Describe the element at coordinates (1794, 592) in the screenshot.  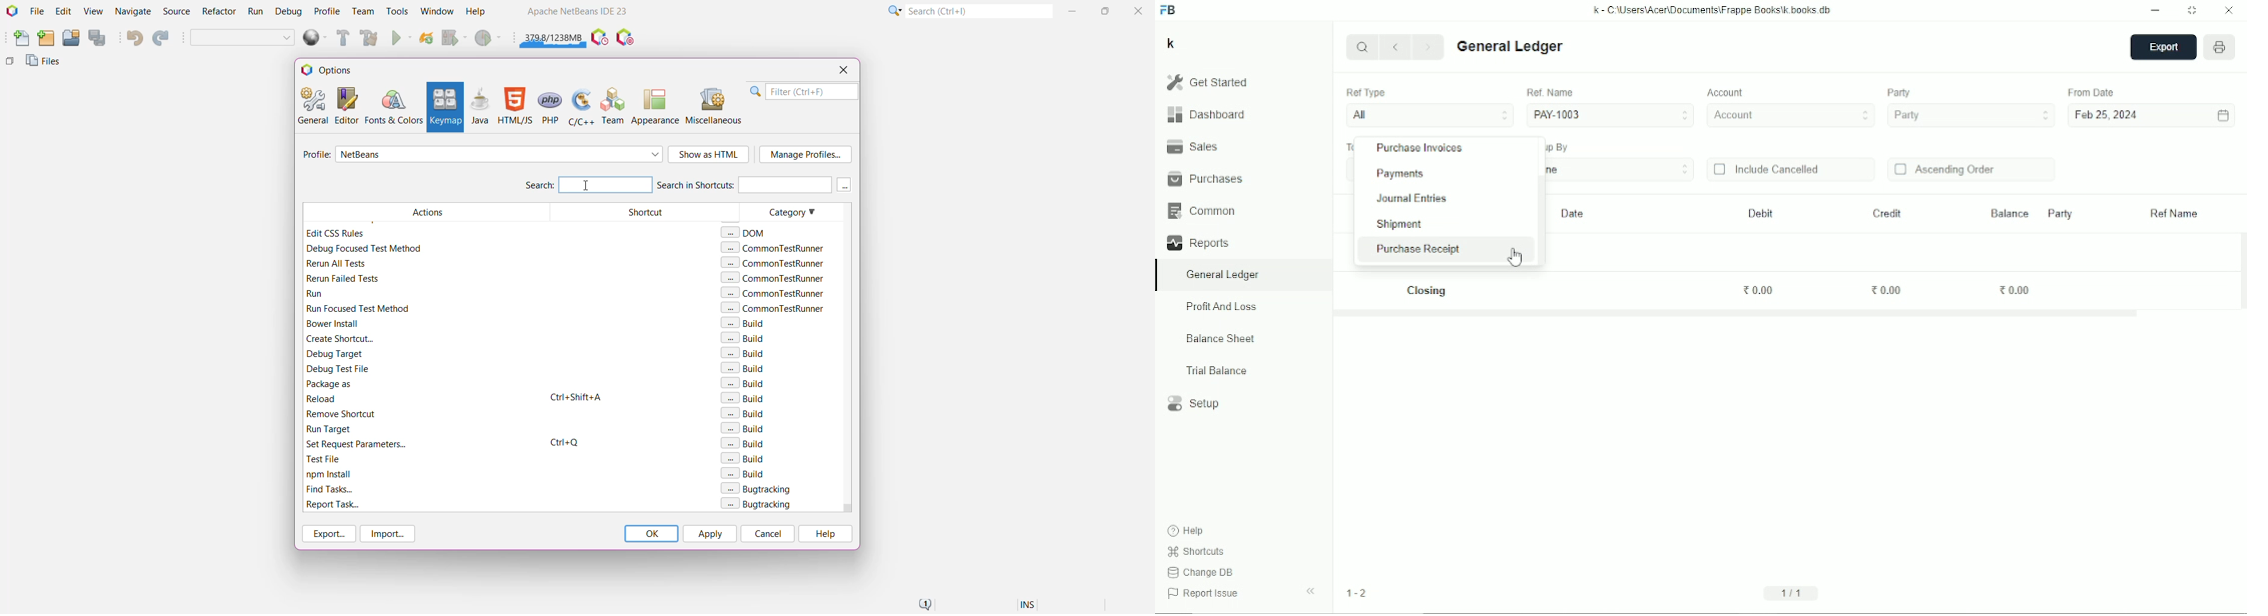
I see `1/1` at that location.